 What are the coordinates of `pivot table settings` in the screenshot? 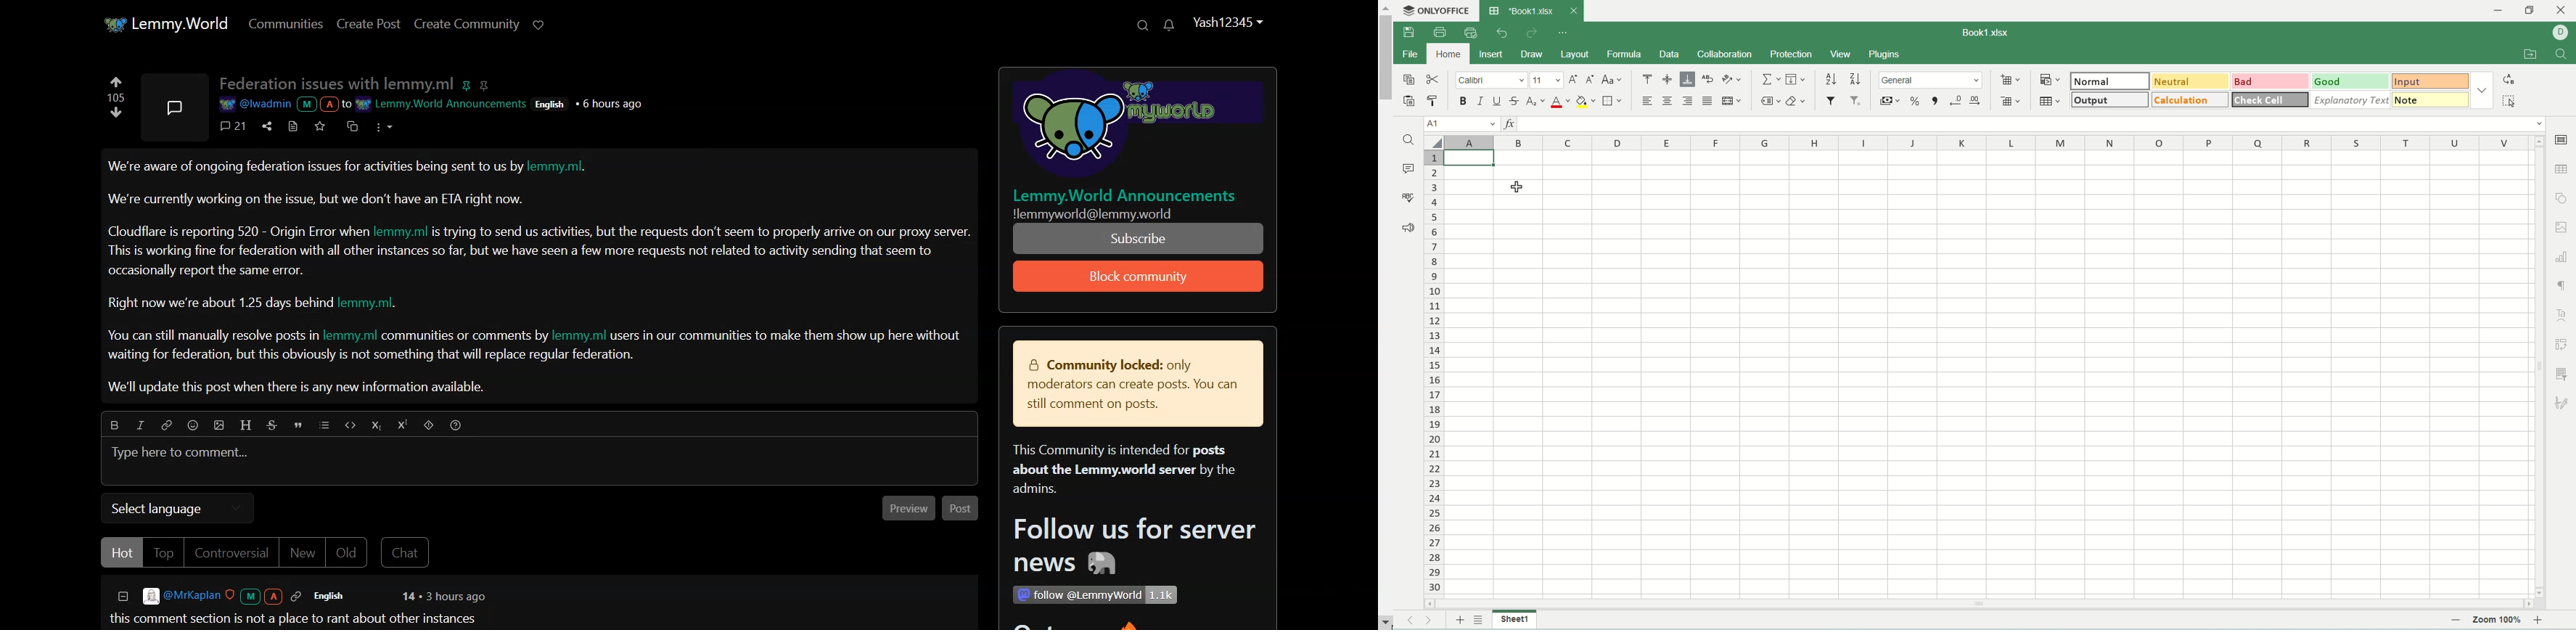 It's located at (2563, 344).